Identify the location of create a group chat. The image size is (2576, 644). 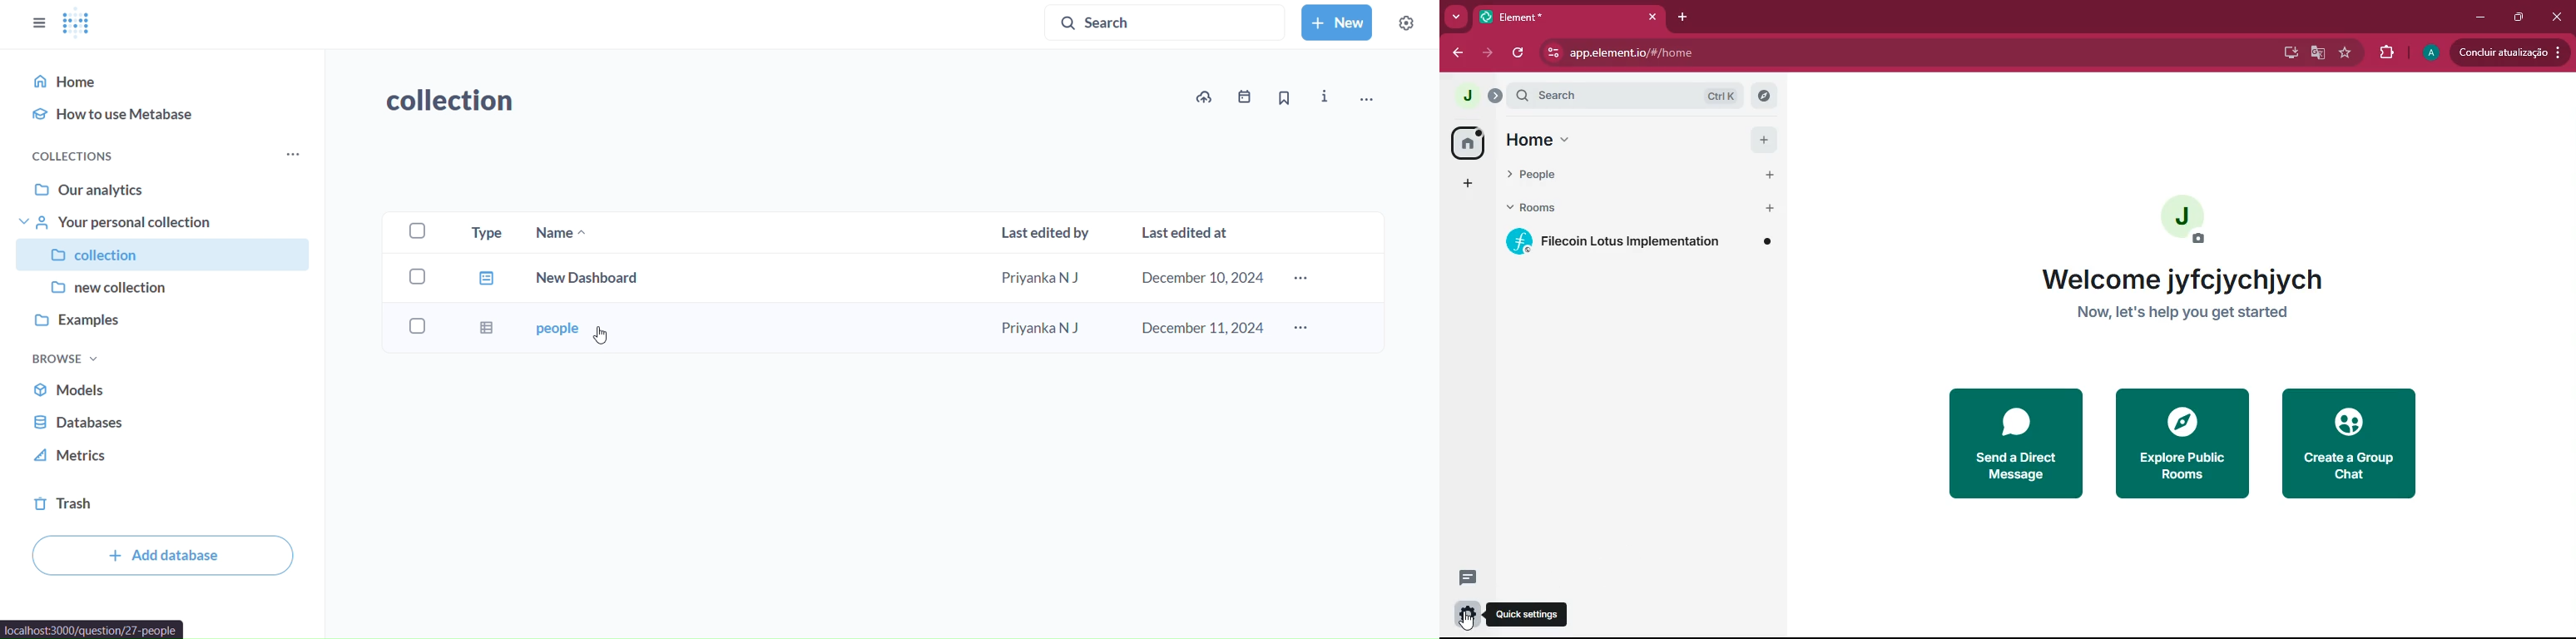
(2345, 446).